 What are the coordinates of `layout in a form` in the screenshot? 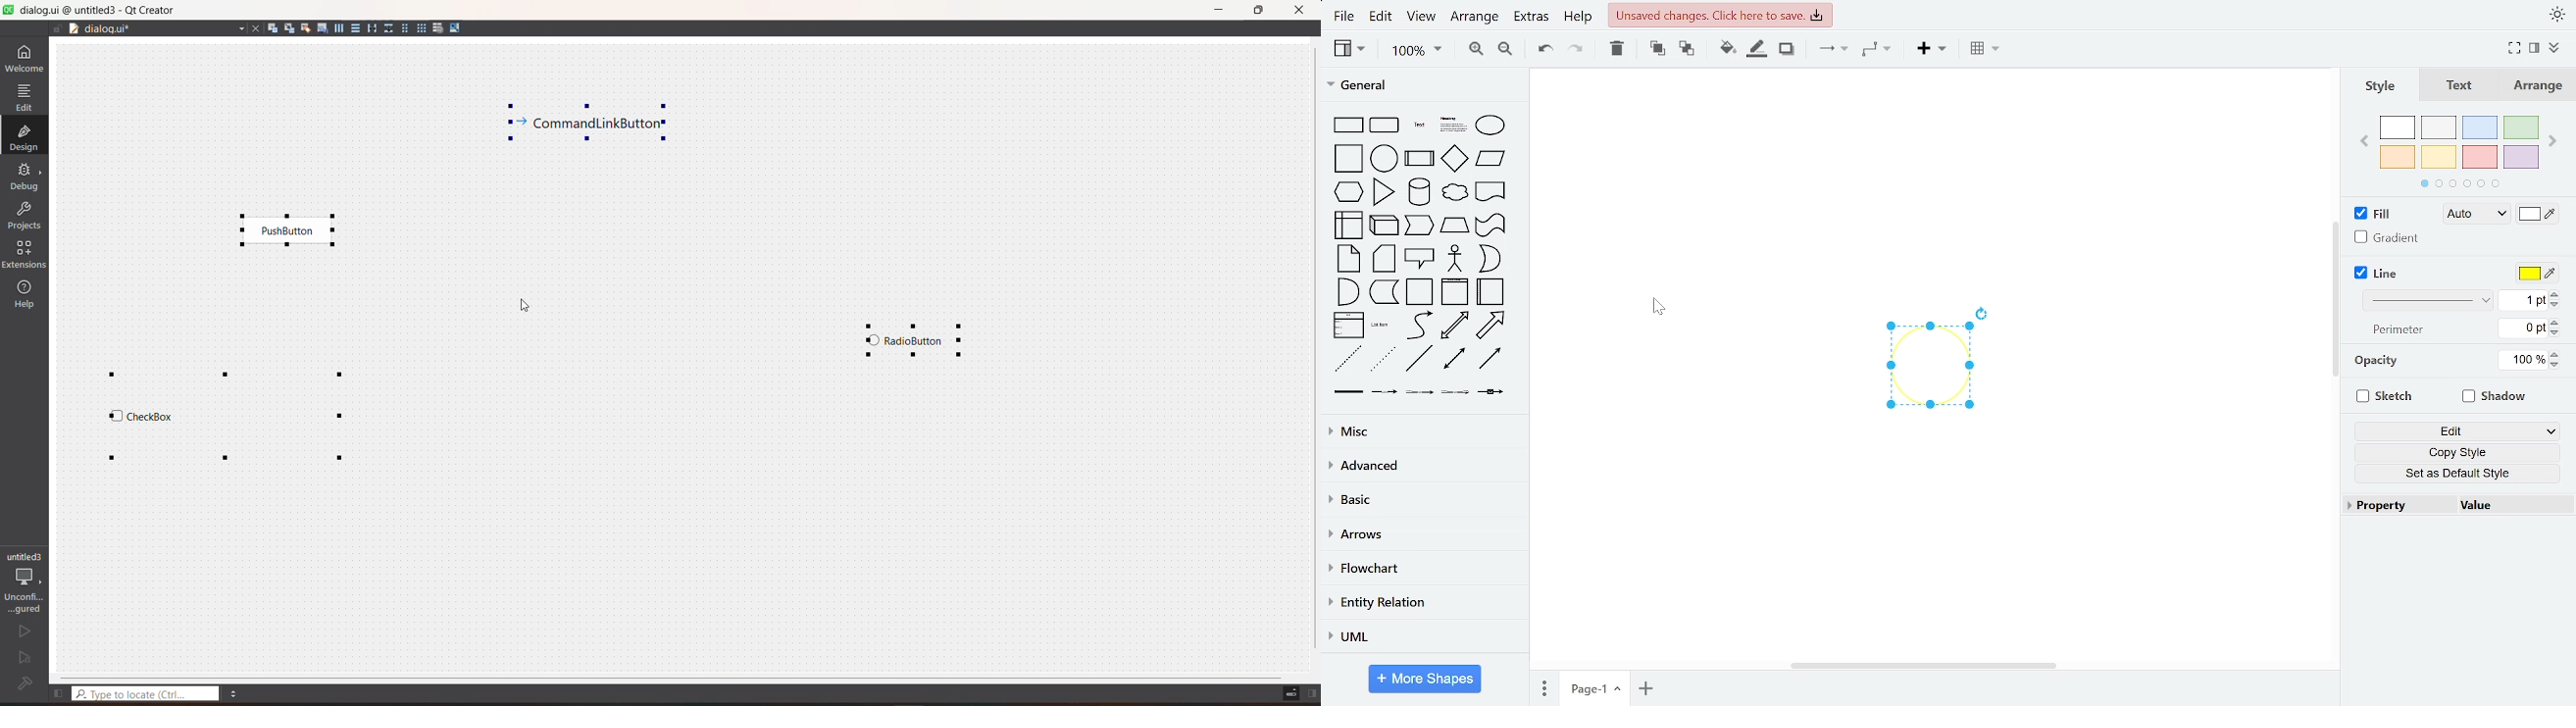 It's located at (405, 29).